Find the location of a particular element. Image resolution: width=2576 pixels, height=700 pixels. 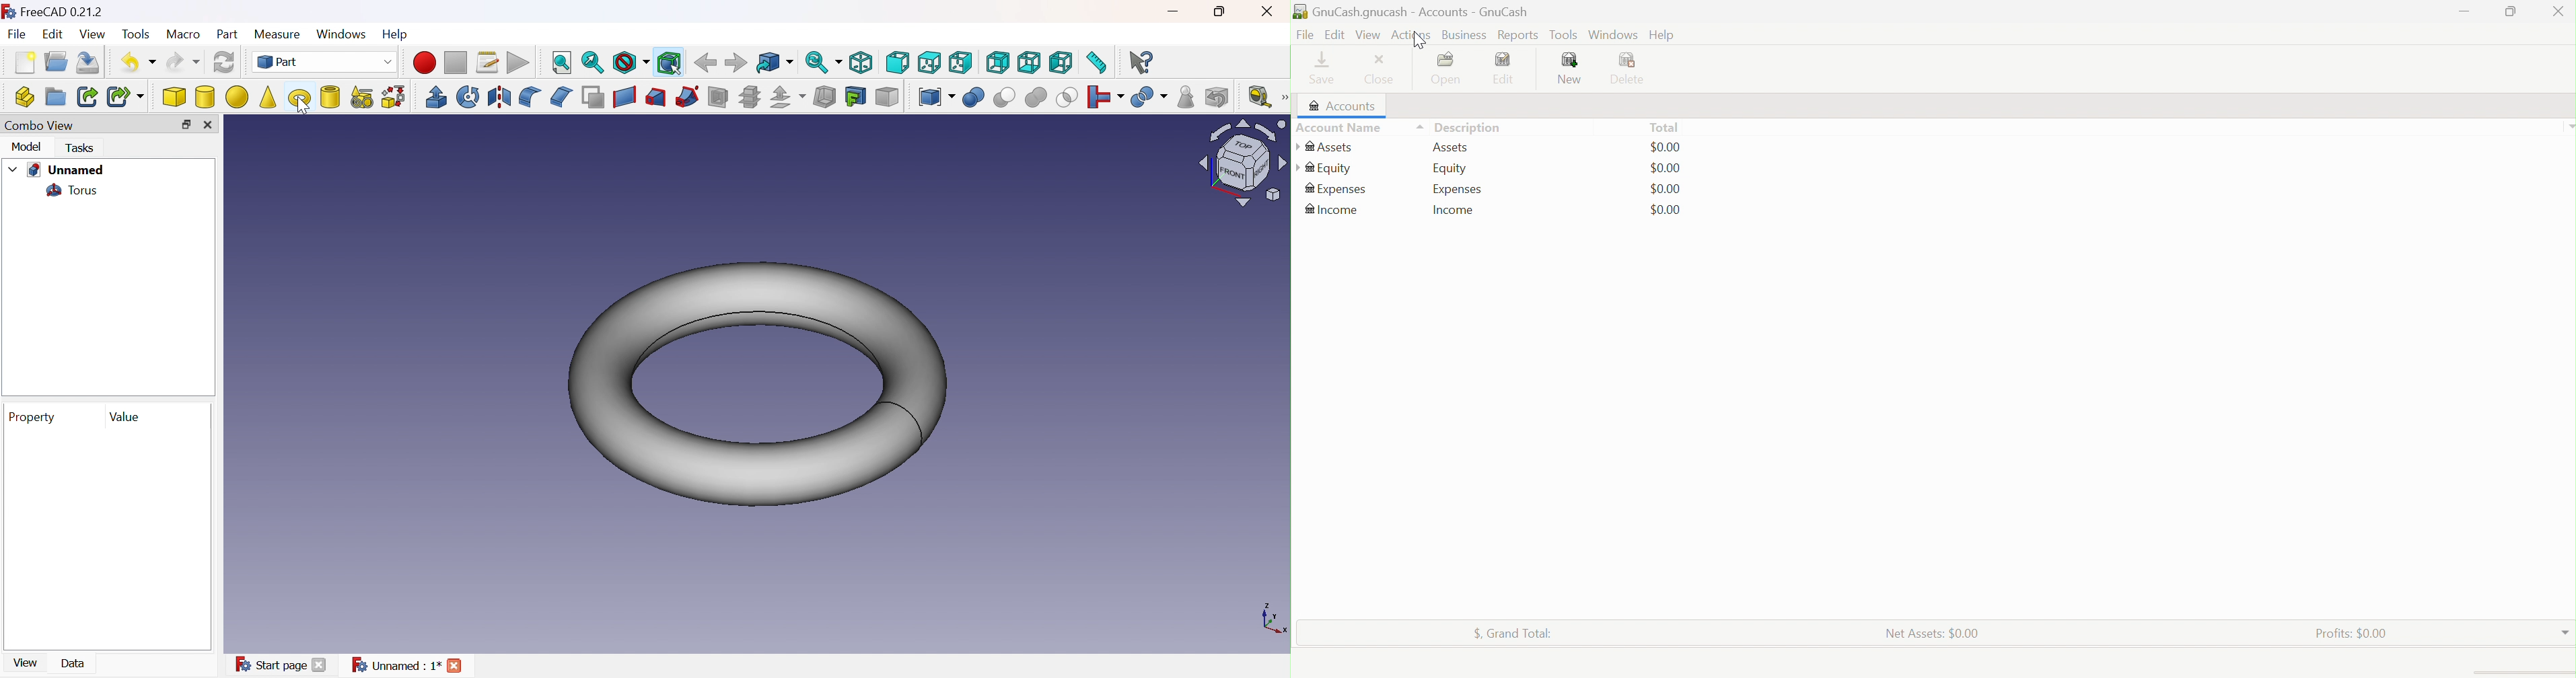

Cut is located at coordinates (1005, 98).